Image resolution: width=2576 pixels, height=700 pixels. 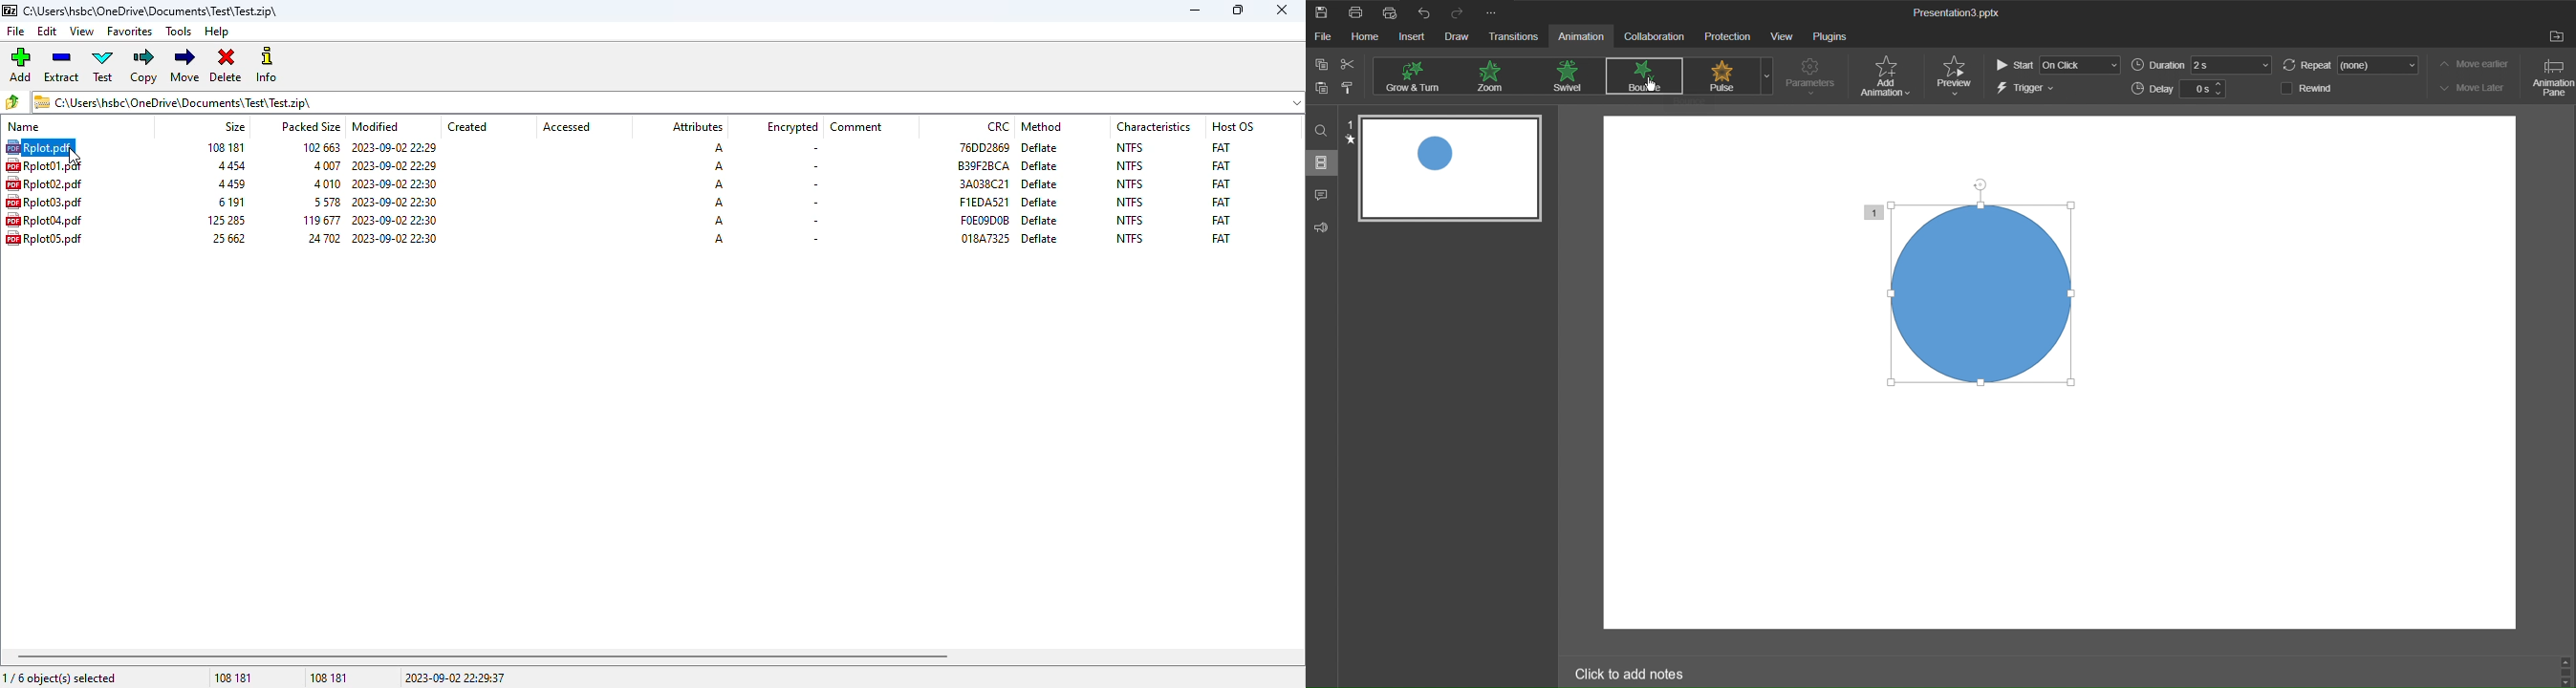 I want to click on extract, so click(x=62, y=67).